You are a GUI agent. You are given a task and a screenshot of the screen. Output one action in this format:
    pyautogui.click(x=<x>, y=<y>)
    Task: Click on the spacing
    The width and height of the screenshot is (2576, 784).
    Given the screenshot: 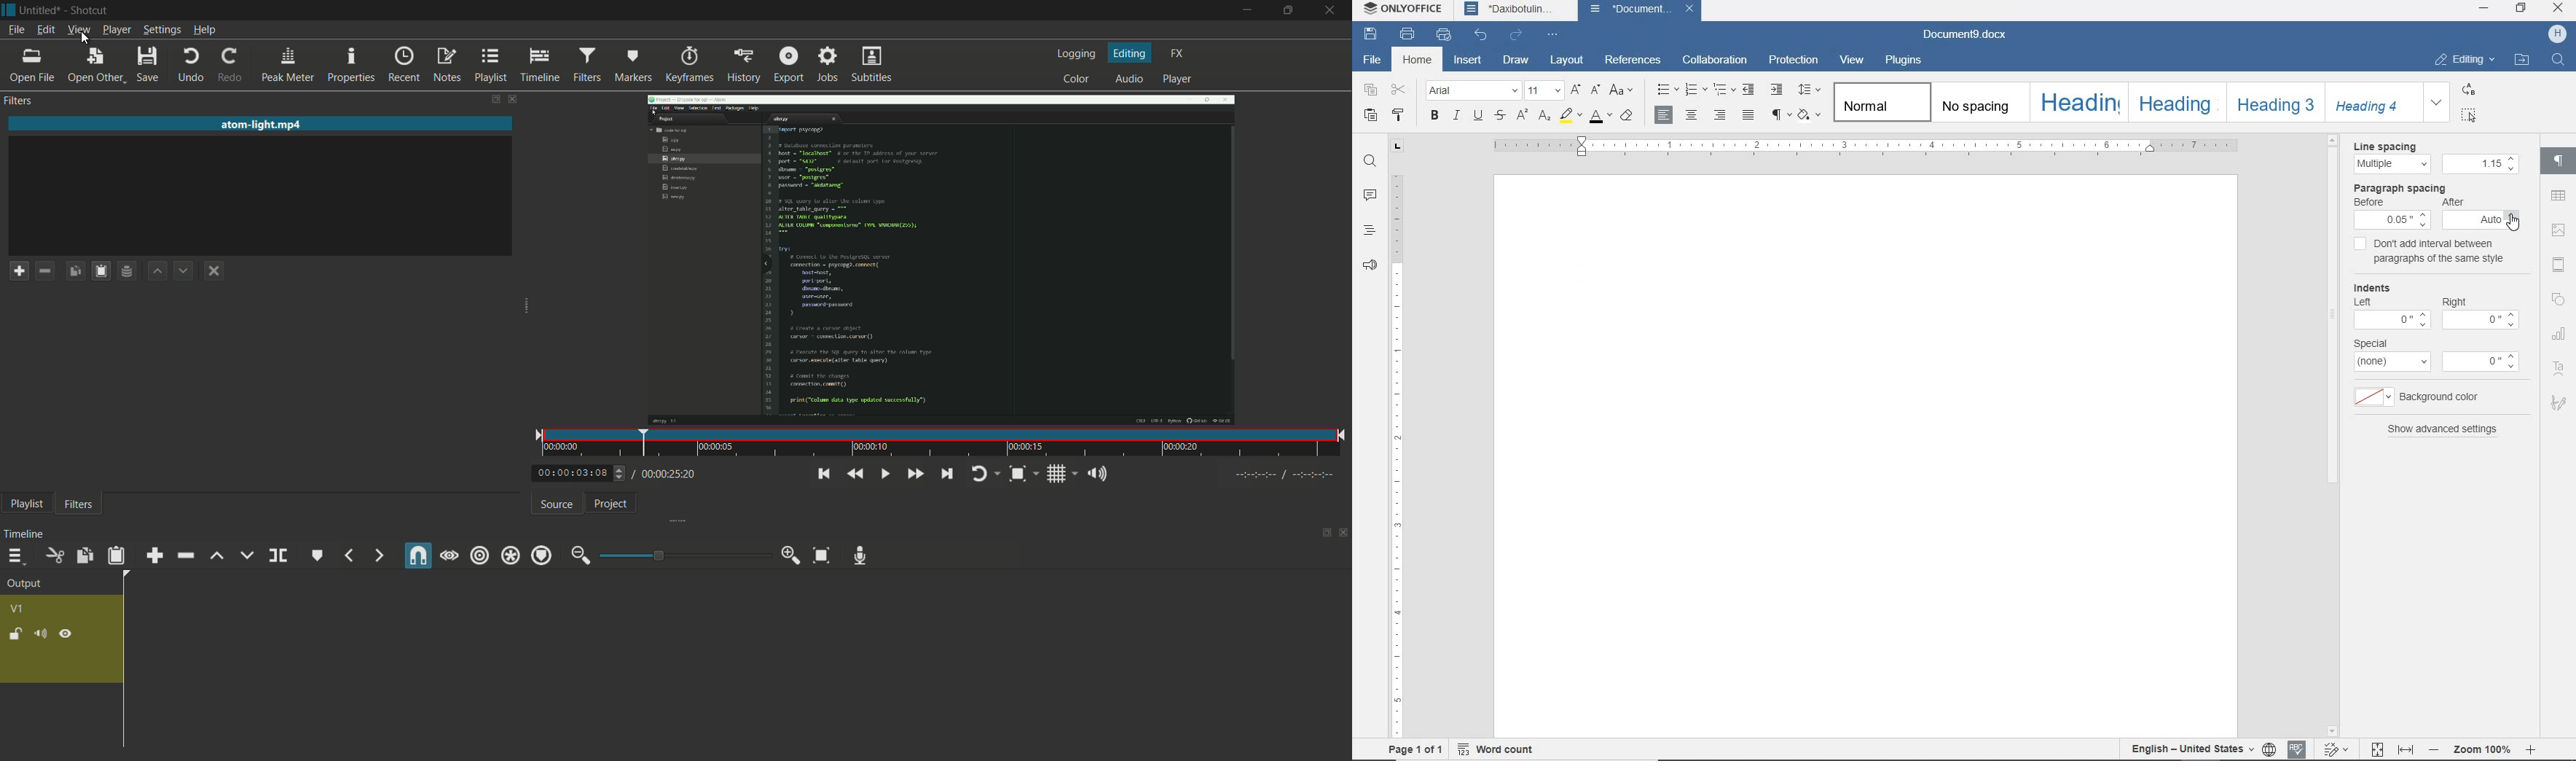 What is the action you would take?
    pyautogui.click(x=2481, y=164)
    